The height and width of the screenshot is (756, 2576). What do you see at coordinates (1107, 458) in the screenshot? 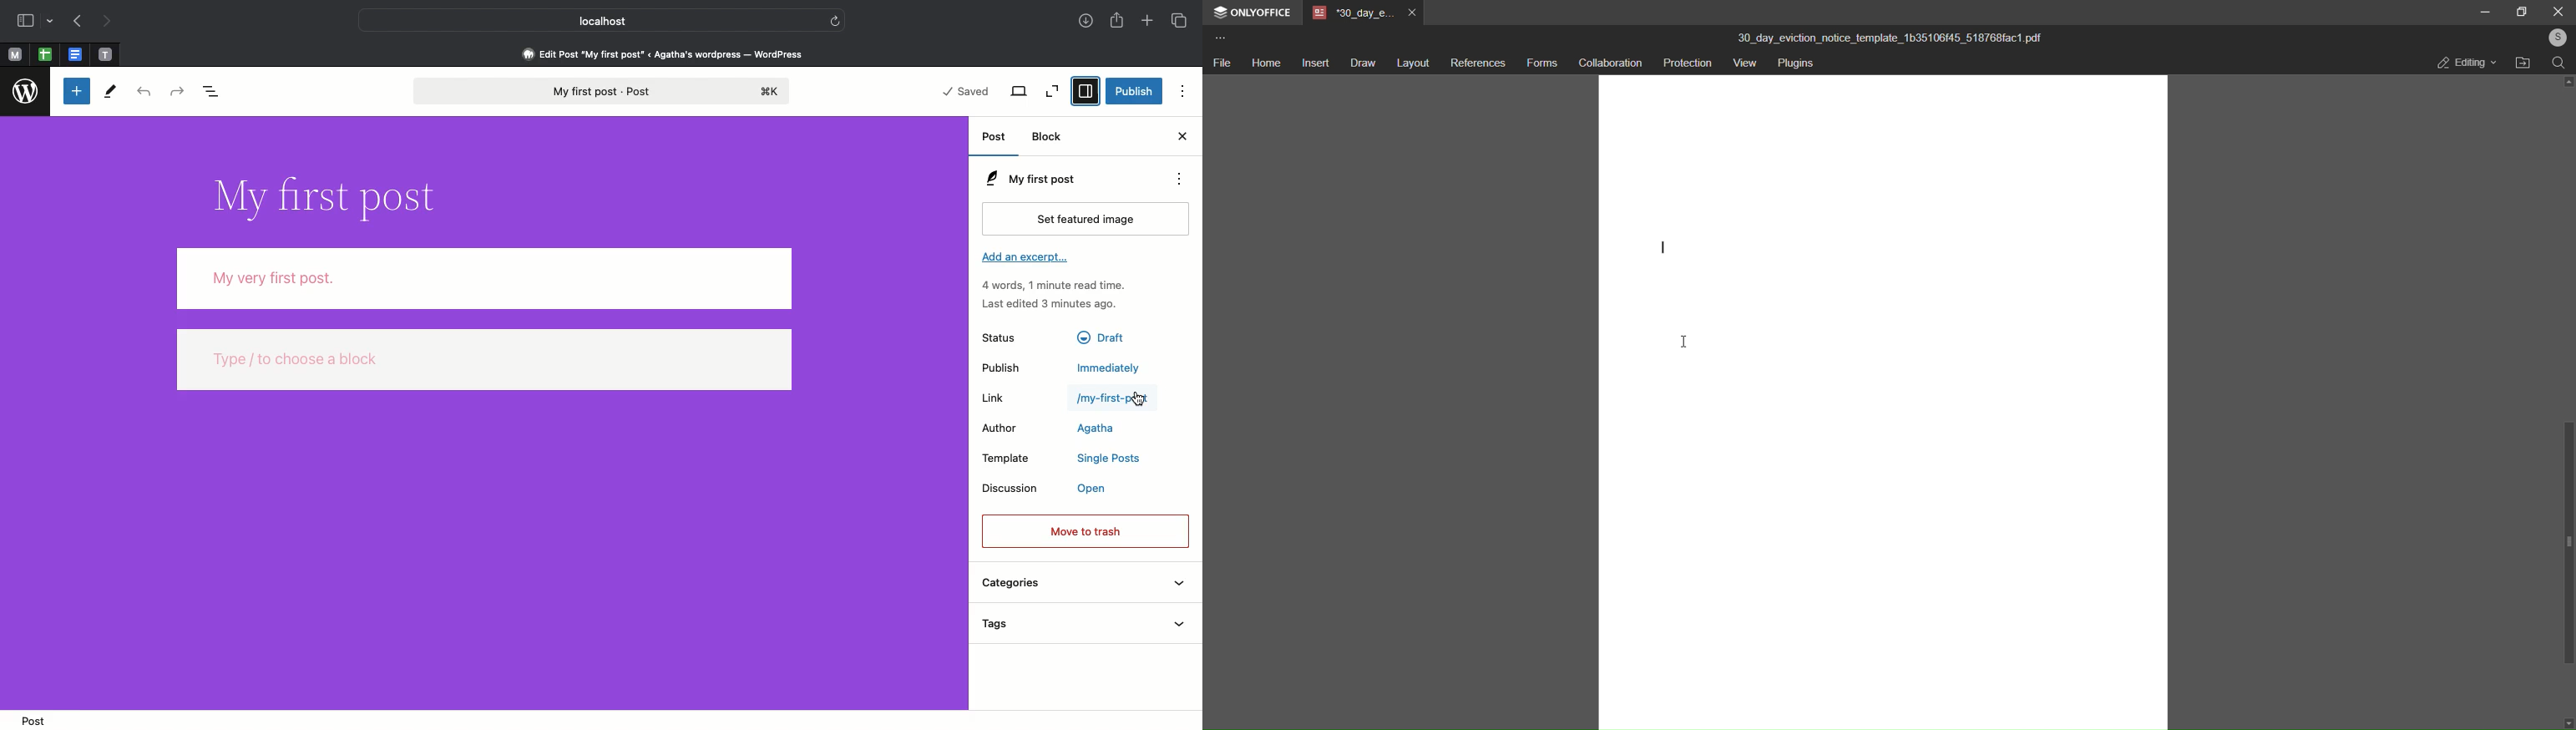
I see `Single posts` at bounding box center [1107, 458].